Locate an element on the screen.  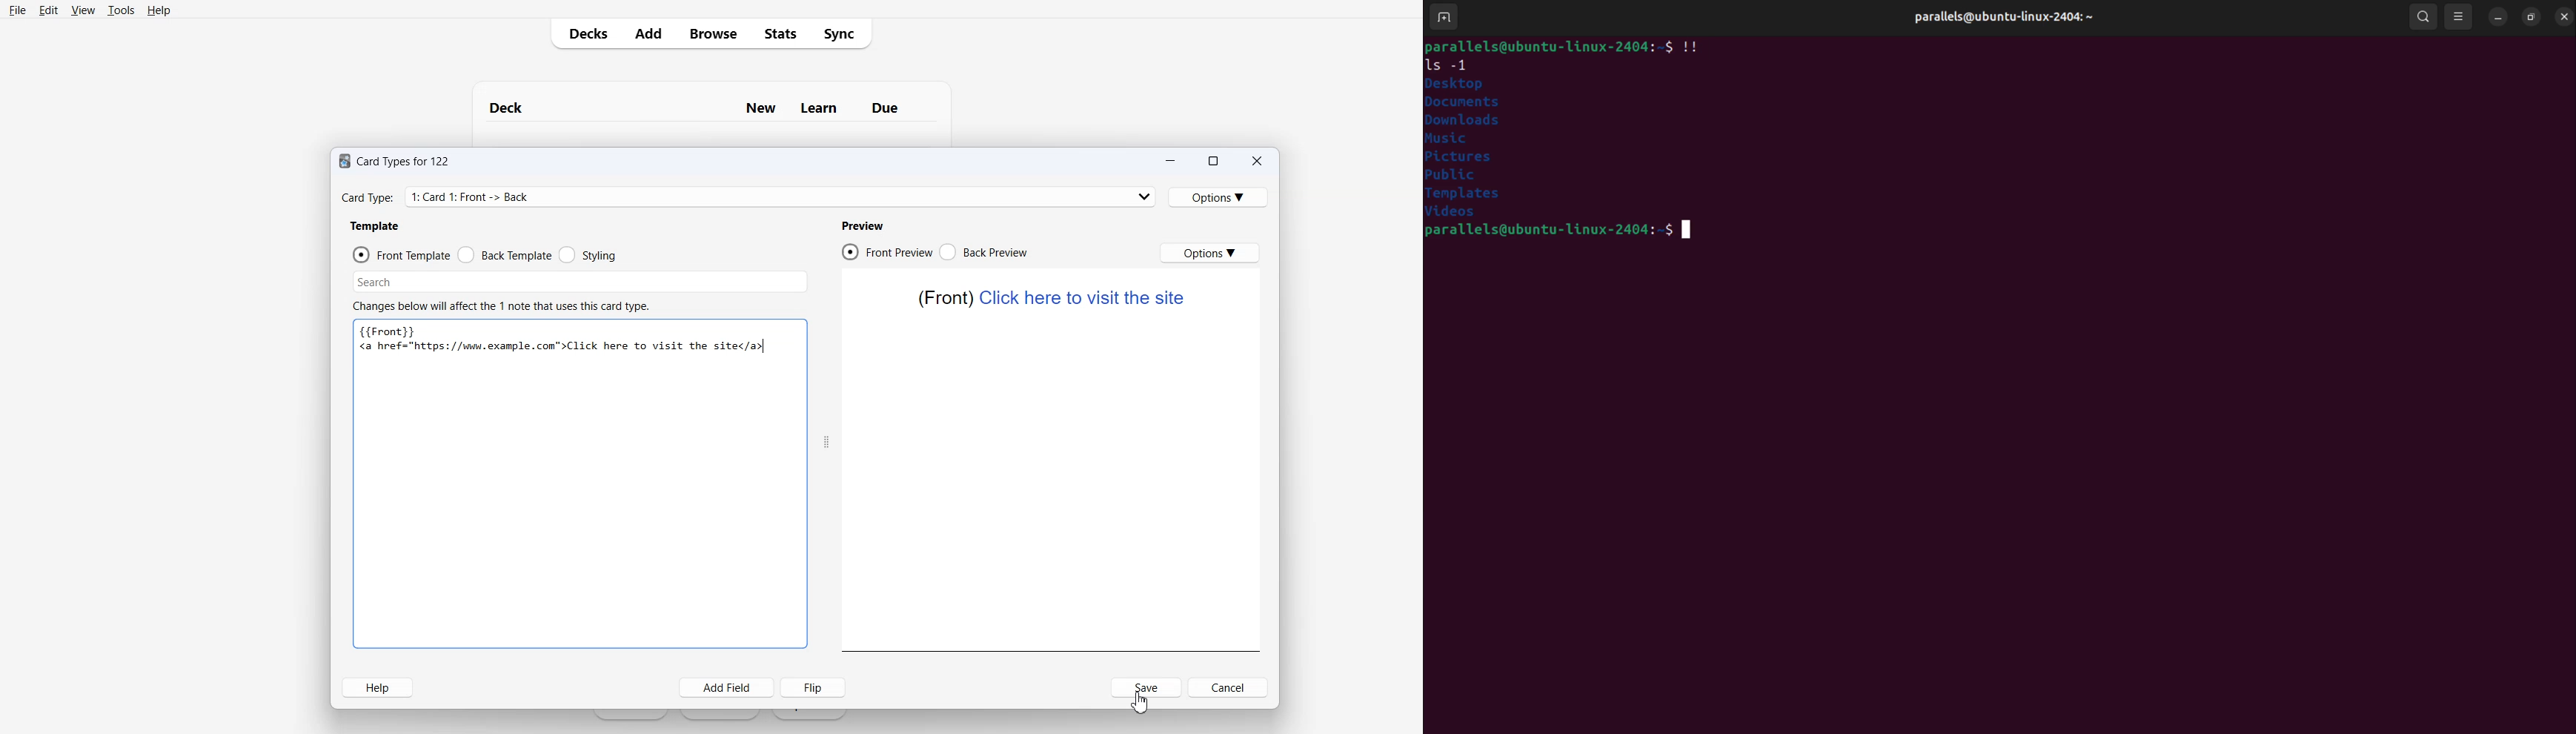
Front template is located at coordinates (402, 254).